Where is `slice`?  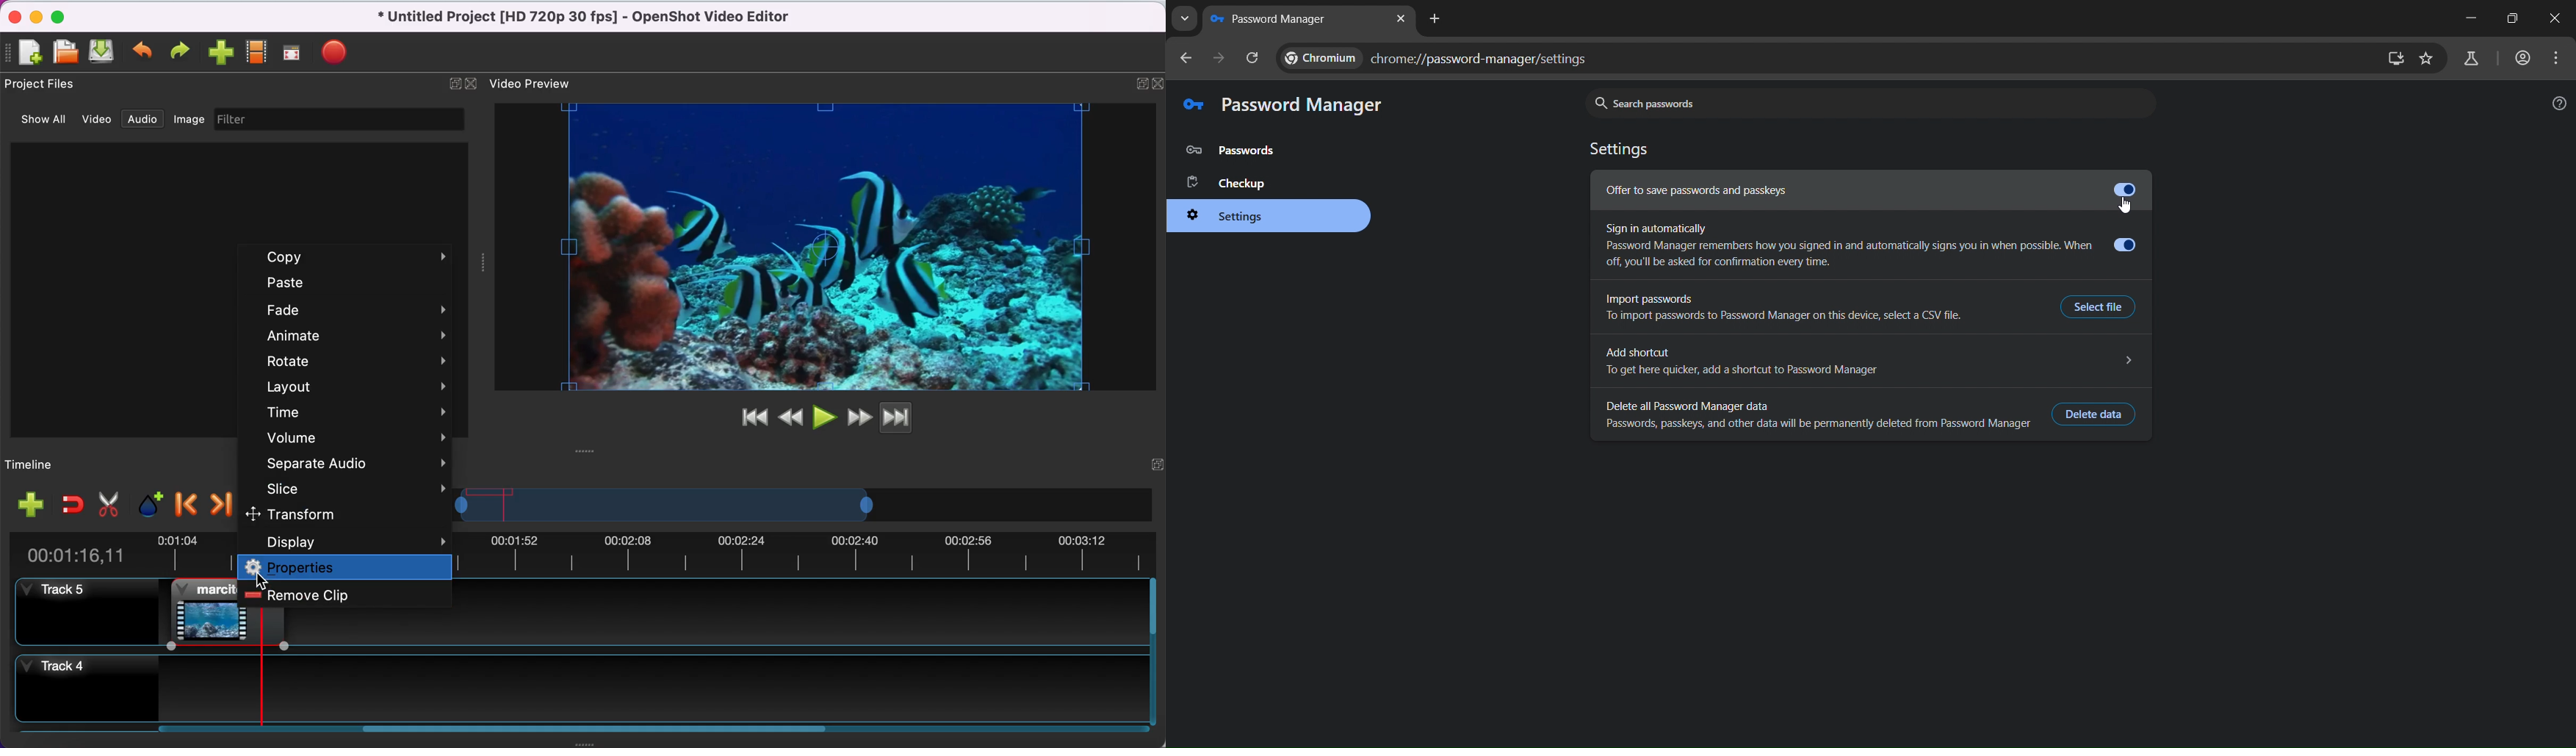
slice is located at coordinates (353, 488).